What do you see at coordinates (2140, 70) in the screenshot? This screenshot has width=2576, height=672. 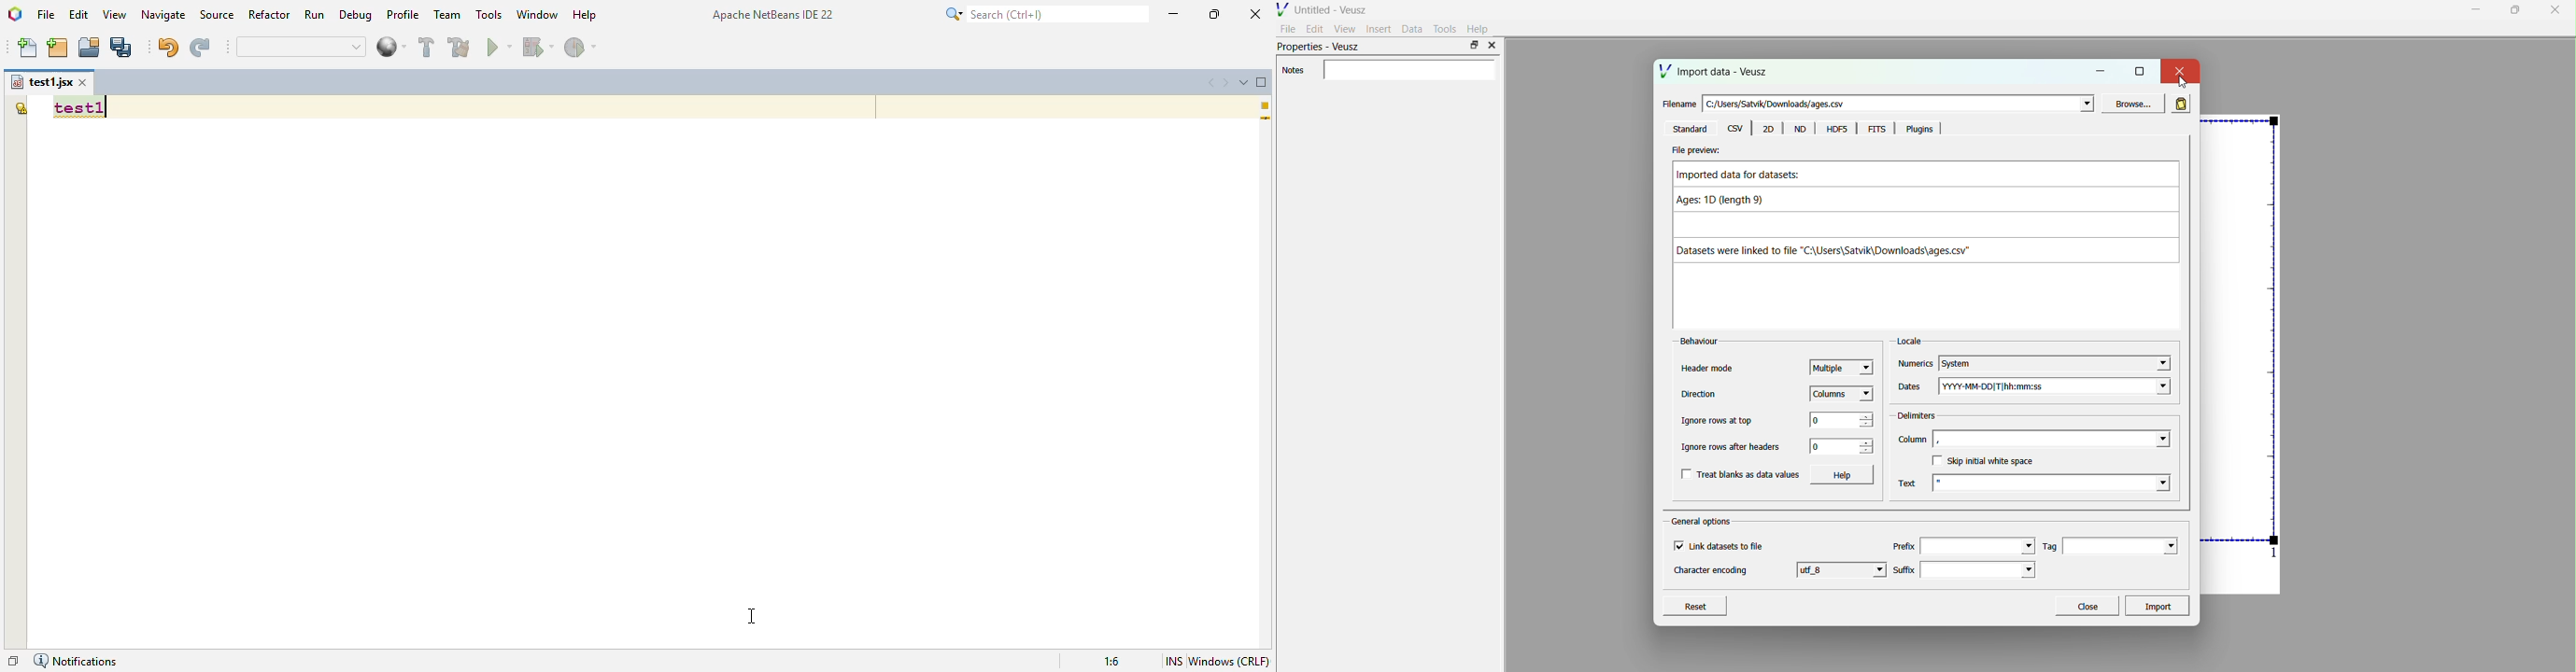 I see `maximise` at bounding box center [2140, 70].